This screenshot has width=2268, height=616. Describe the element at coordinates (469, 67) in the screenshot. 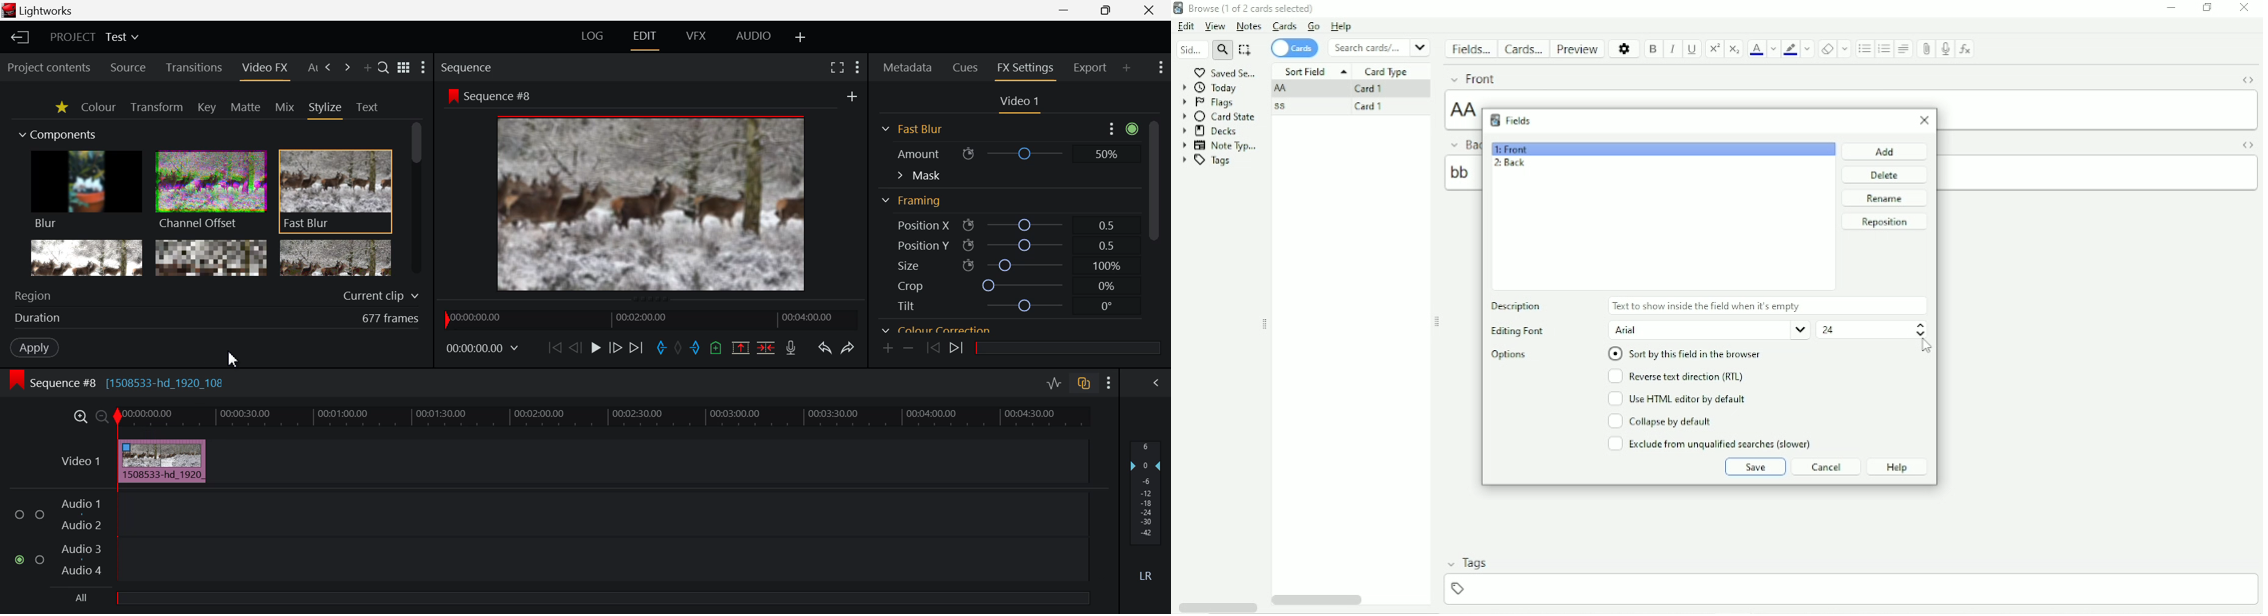

I see `Sequence ` at that location.